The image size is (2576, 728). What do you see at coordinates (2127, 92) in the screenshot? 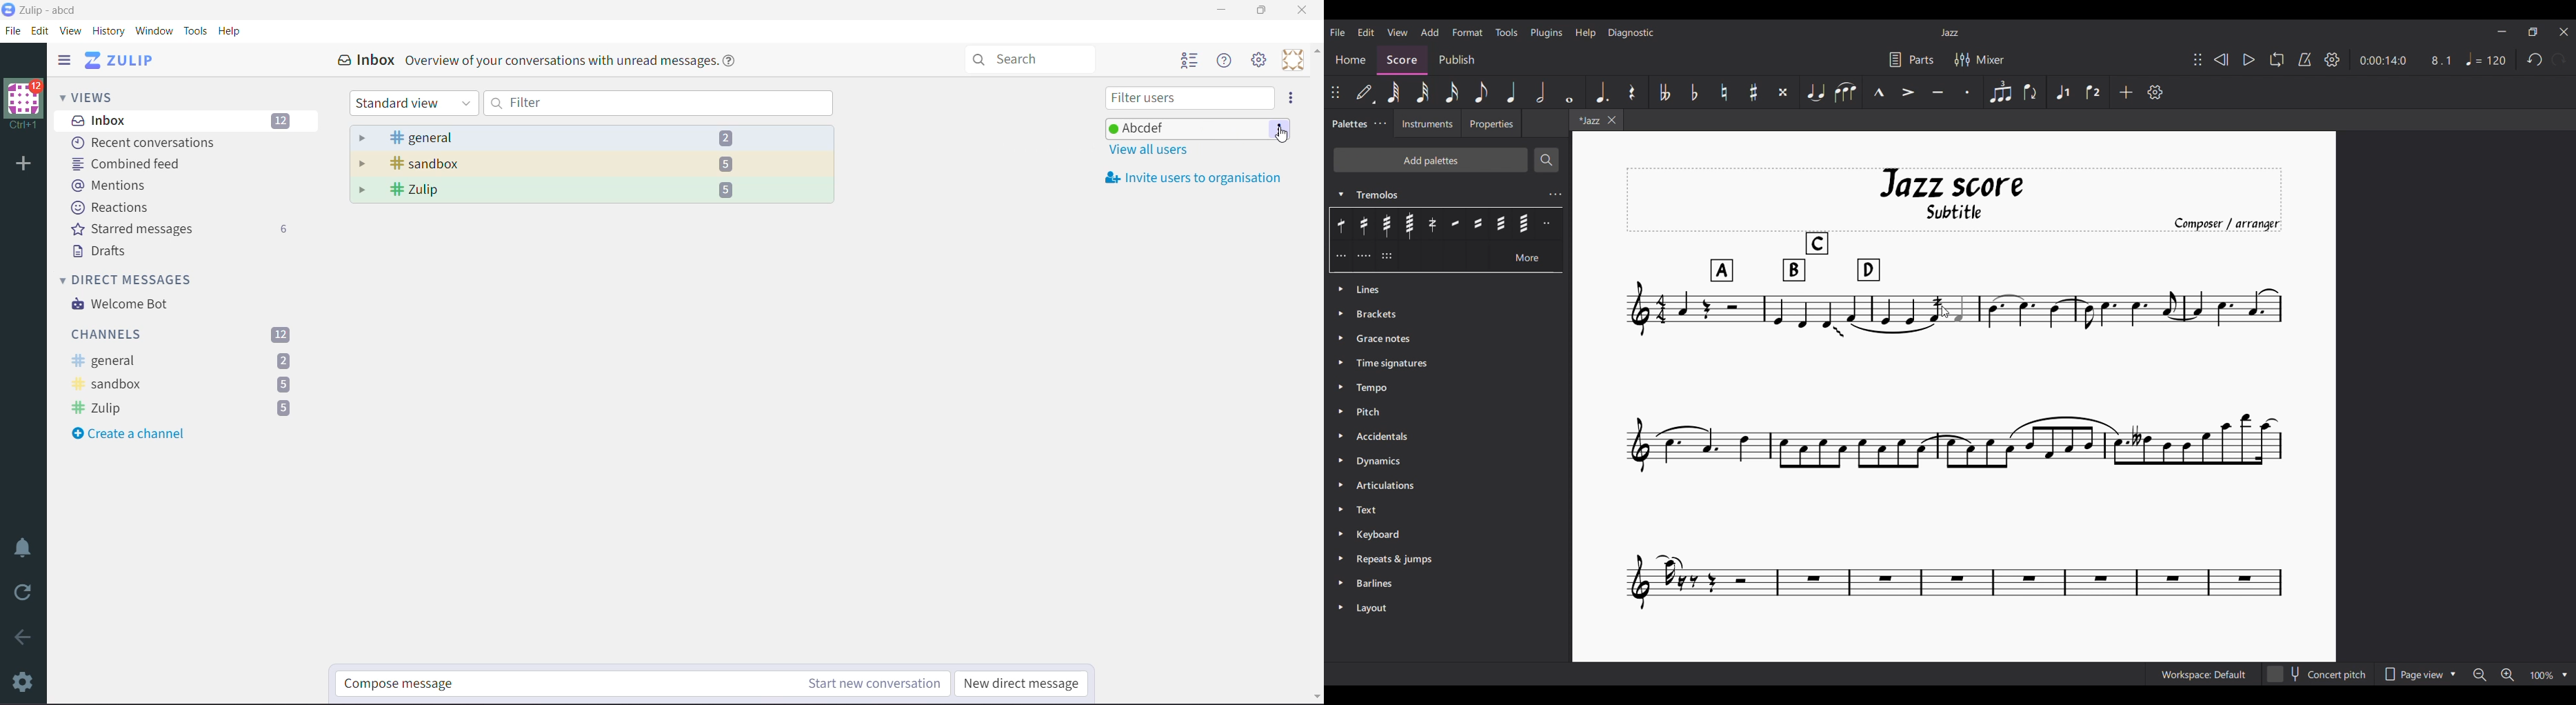
I see `Add` at bounding box center [2127, 92].